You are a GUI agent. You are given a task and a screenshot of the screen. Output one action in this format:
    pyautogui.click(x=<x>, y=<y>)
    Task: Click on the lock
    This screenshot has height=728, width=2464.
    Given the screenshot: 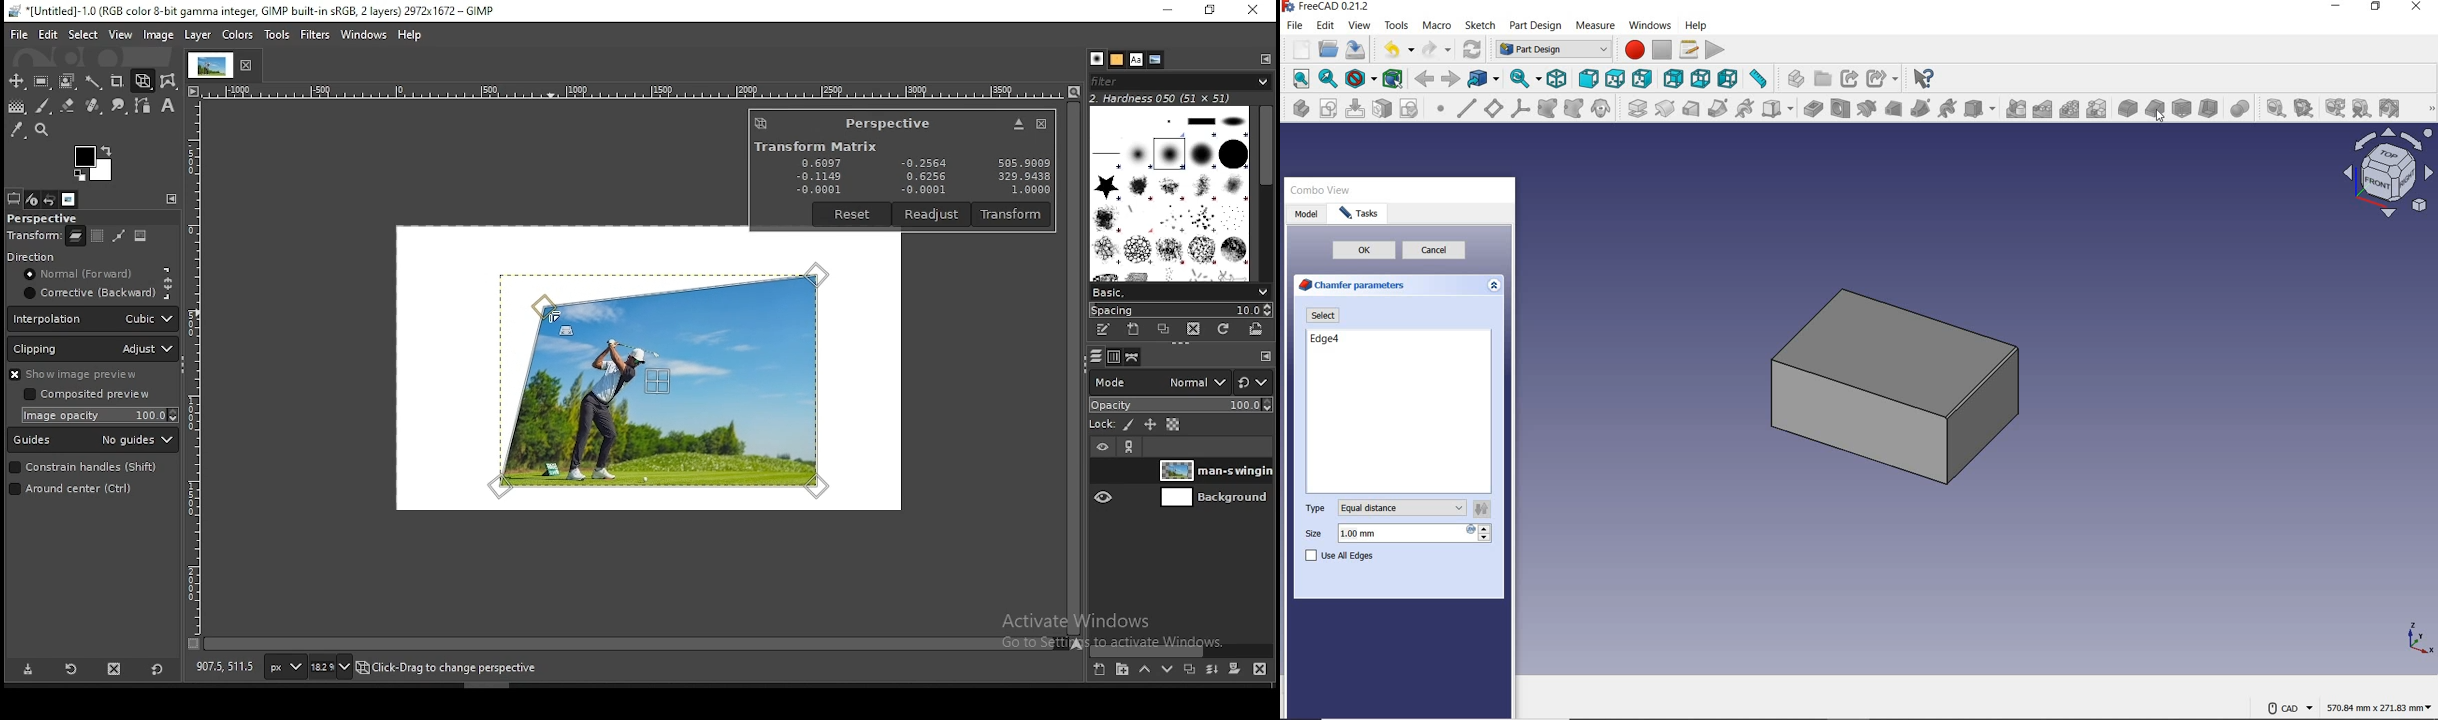 What is the action you would take?
    pyautogui.click(x=1103, y=425)
    